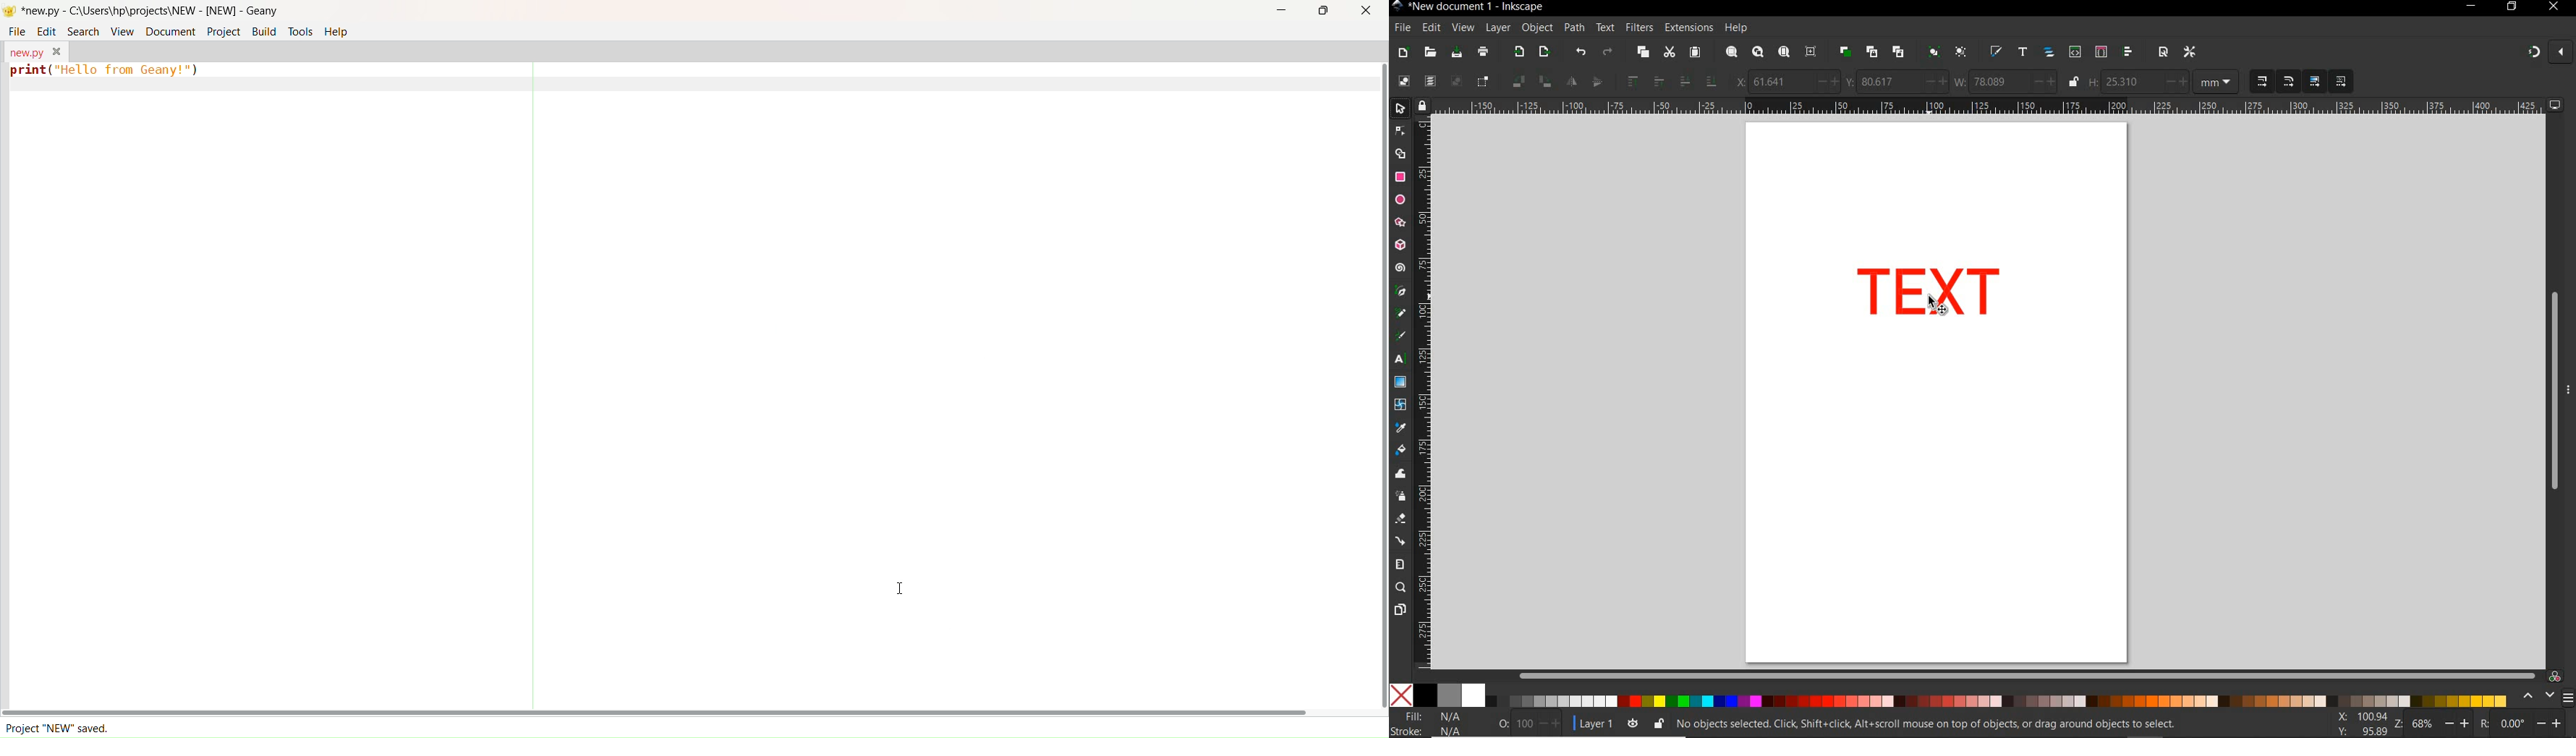 This screenshot has width=2576, height=756. Describe the element at coordinates (1688, 28) in the screenshot. I see `extensions` at that location.